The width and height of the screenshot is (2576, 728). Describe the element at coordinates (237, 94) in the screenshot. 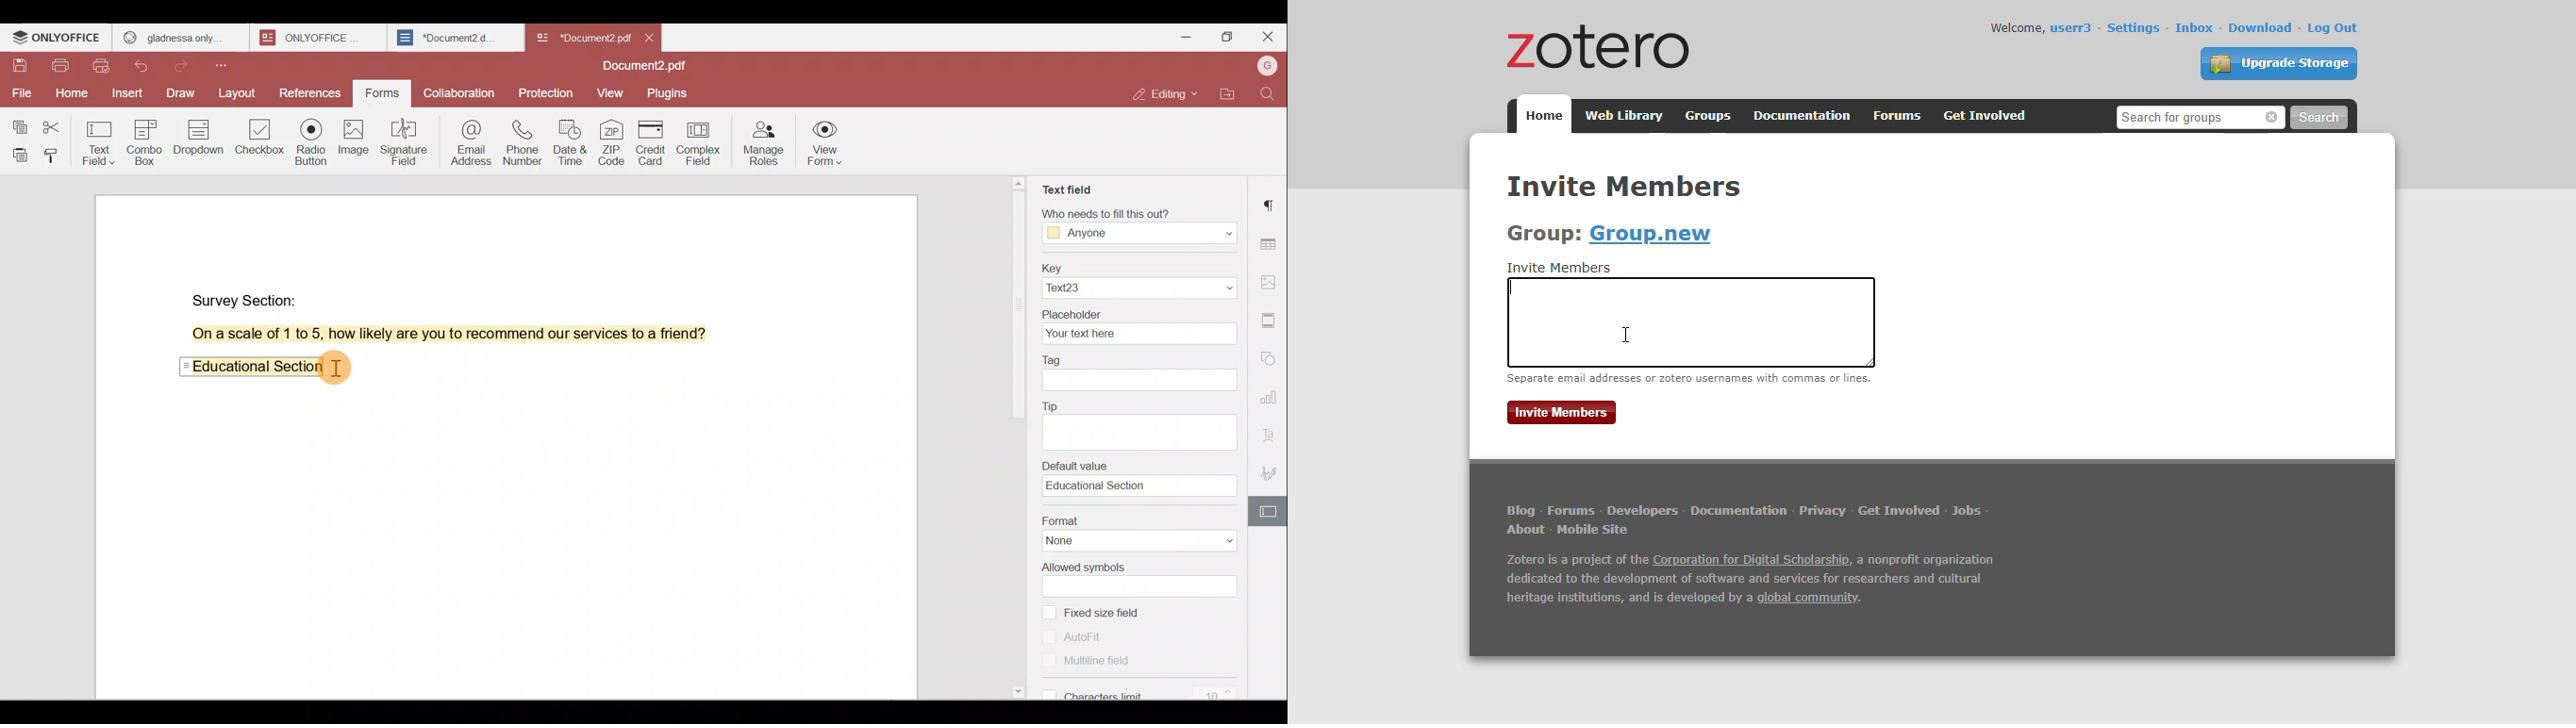

I see `Layout` at that location.